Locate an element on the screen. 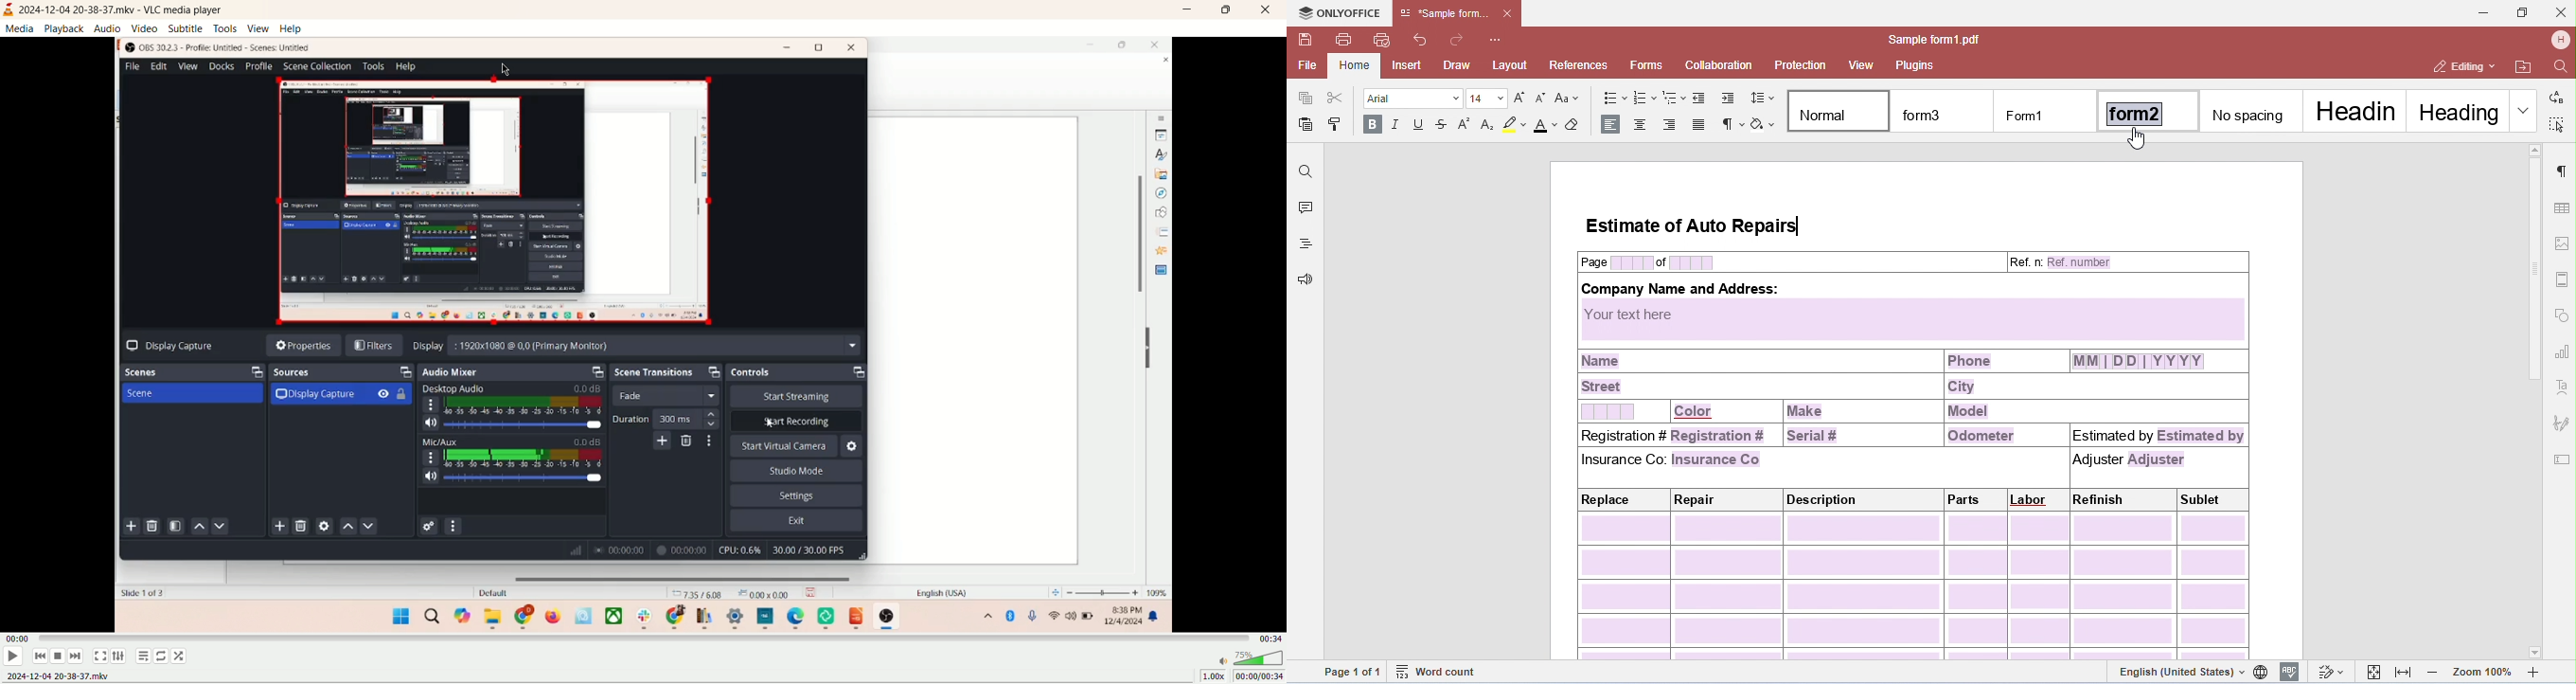 This screenshot has height=700, width=2576. help is located at coordinates (291, 29).